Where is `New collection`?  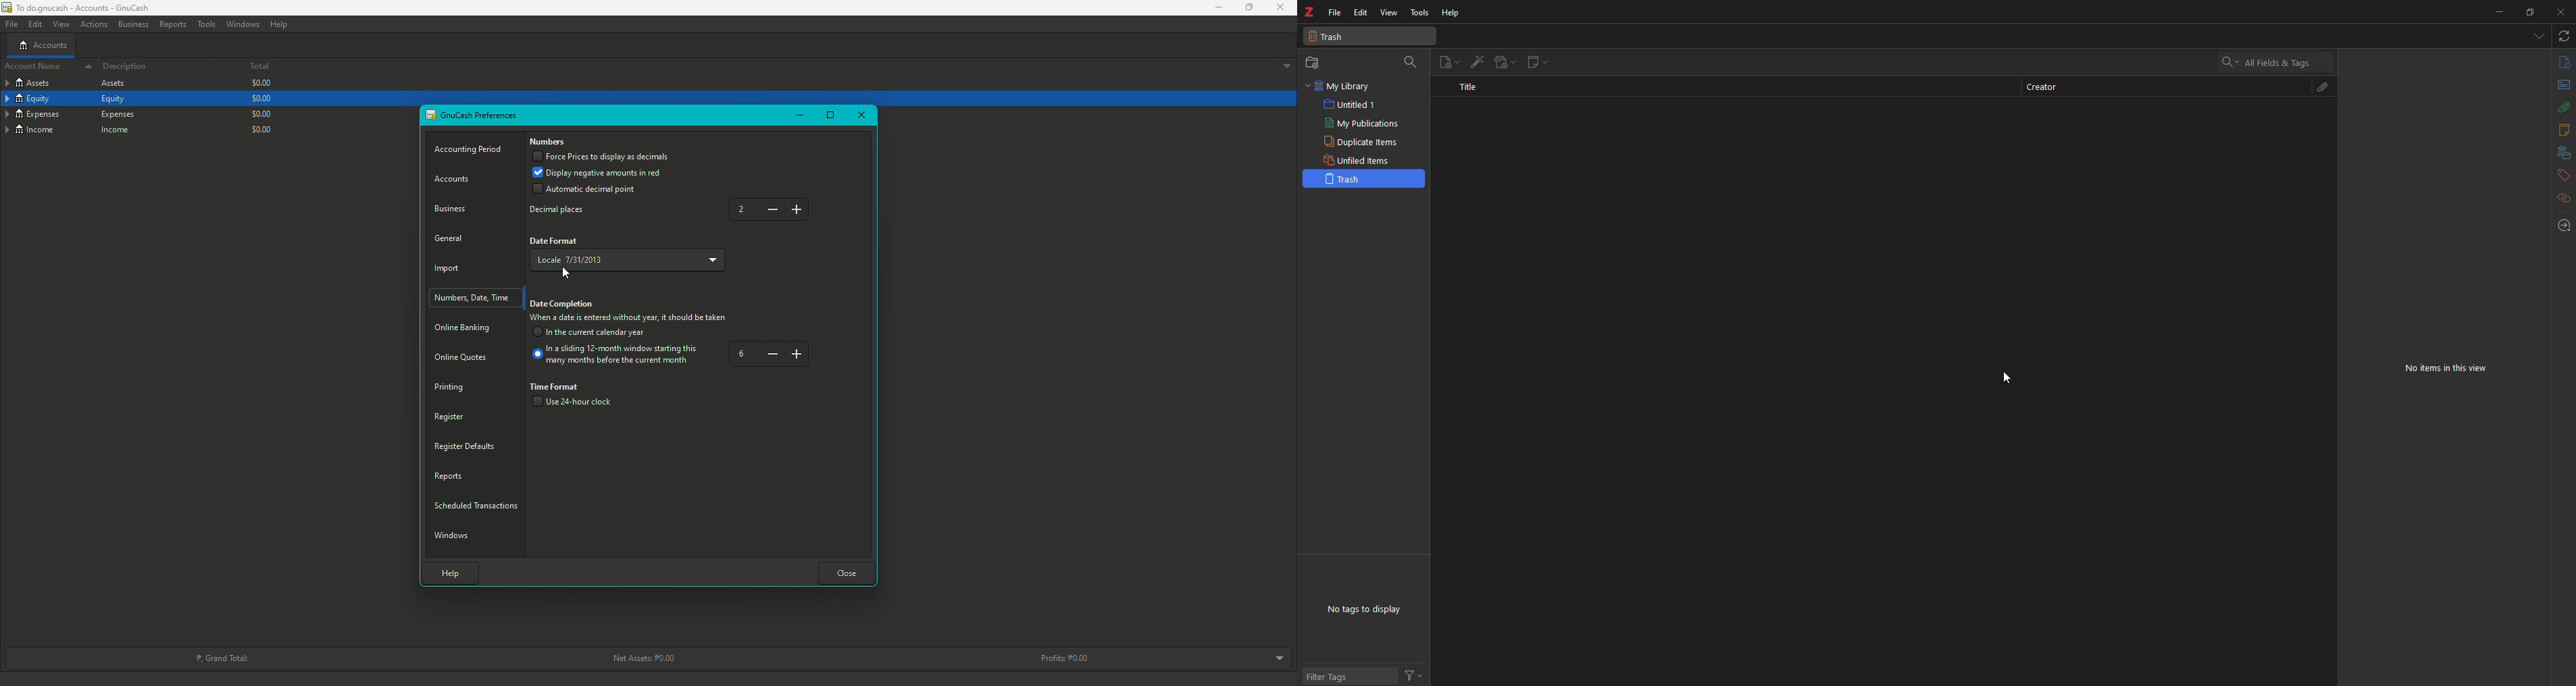 New collection is located at coordinates (1312, 65).